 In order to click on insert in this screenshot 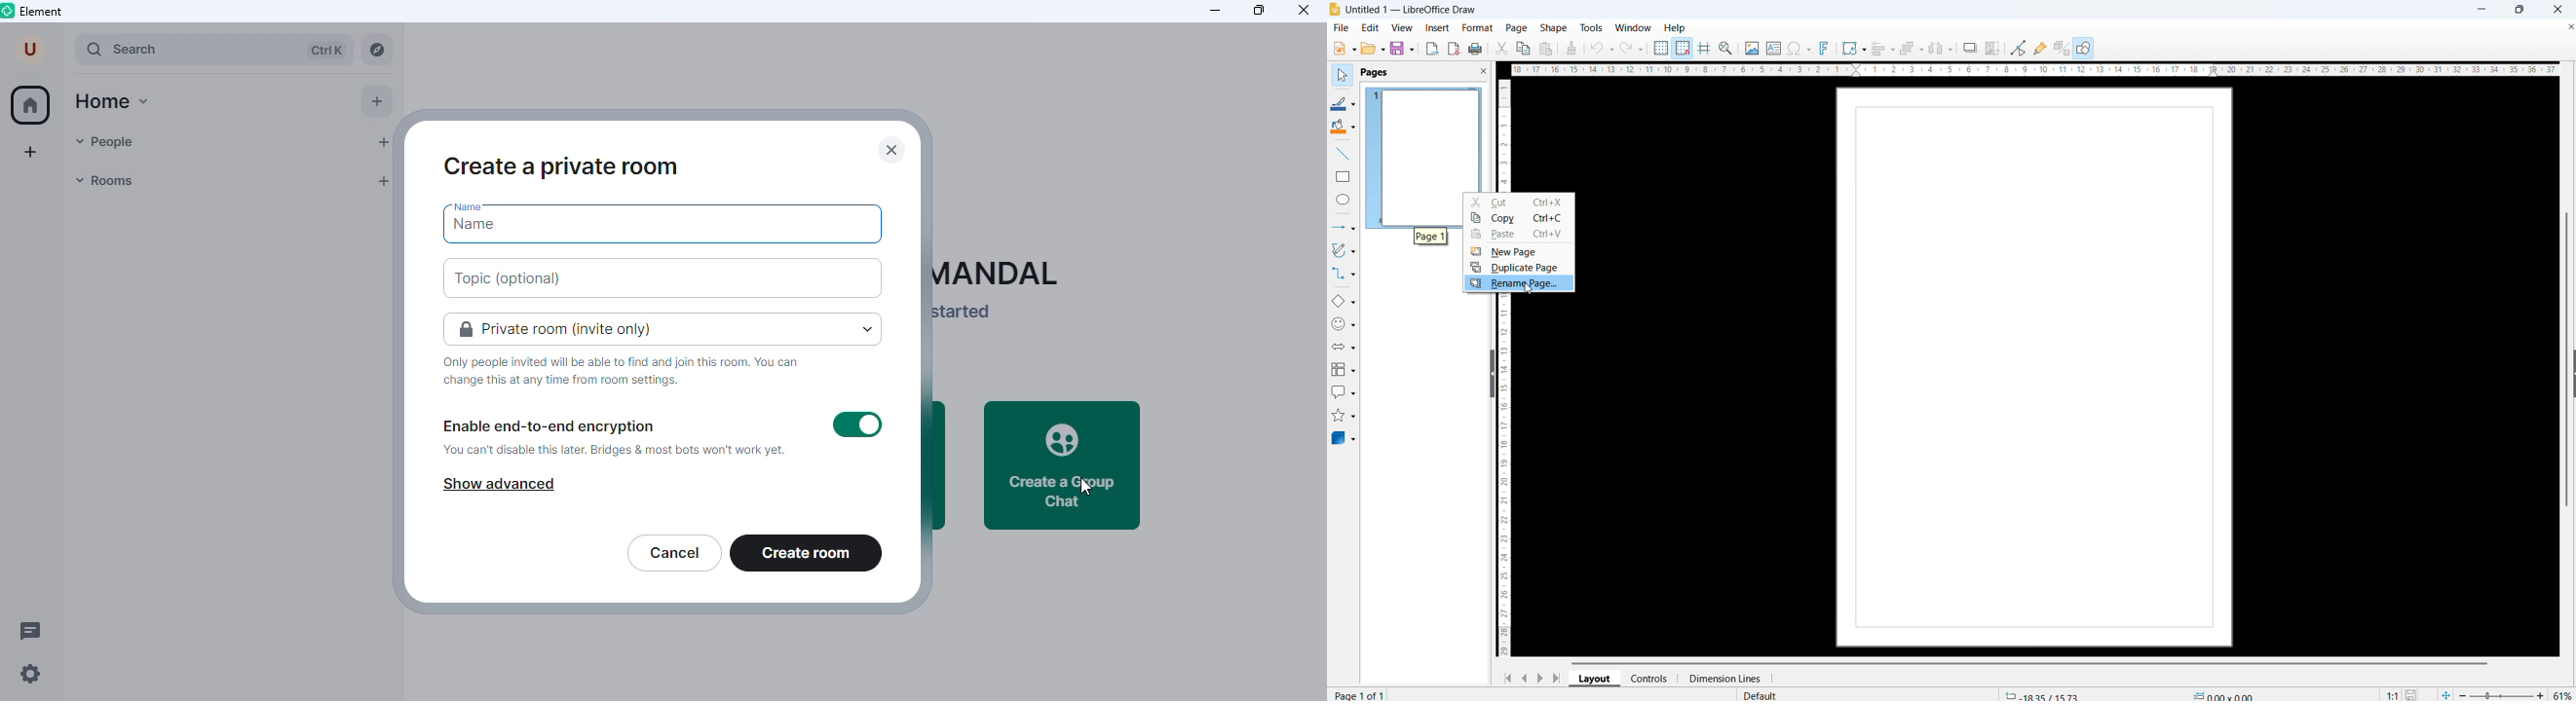, I will do `click(1436, 29)`.